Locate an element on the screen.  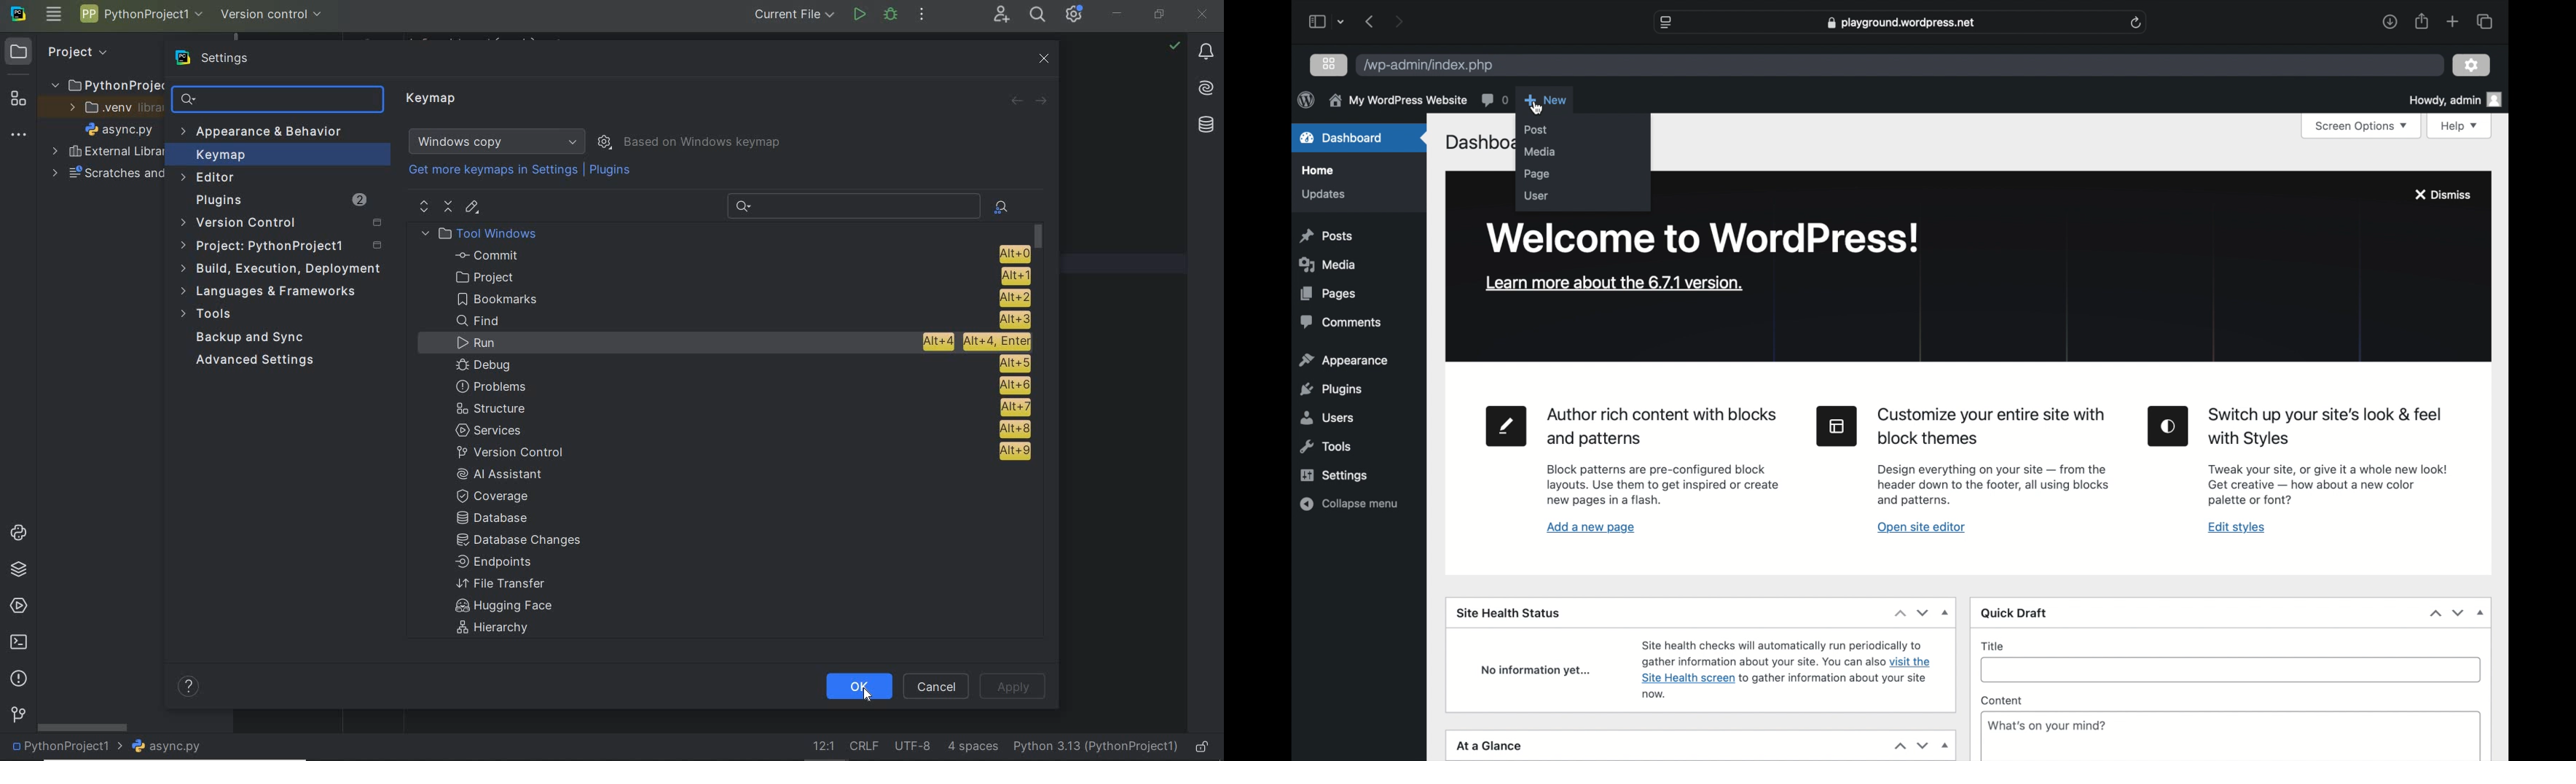
page is located at coordinates (1537, 174).